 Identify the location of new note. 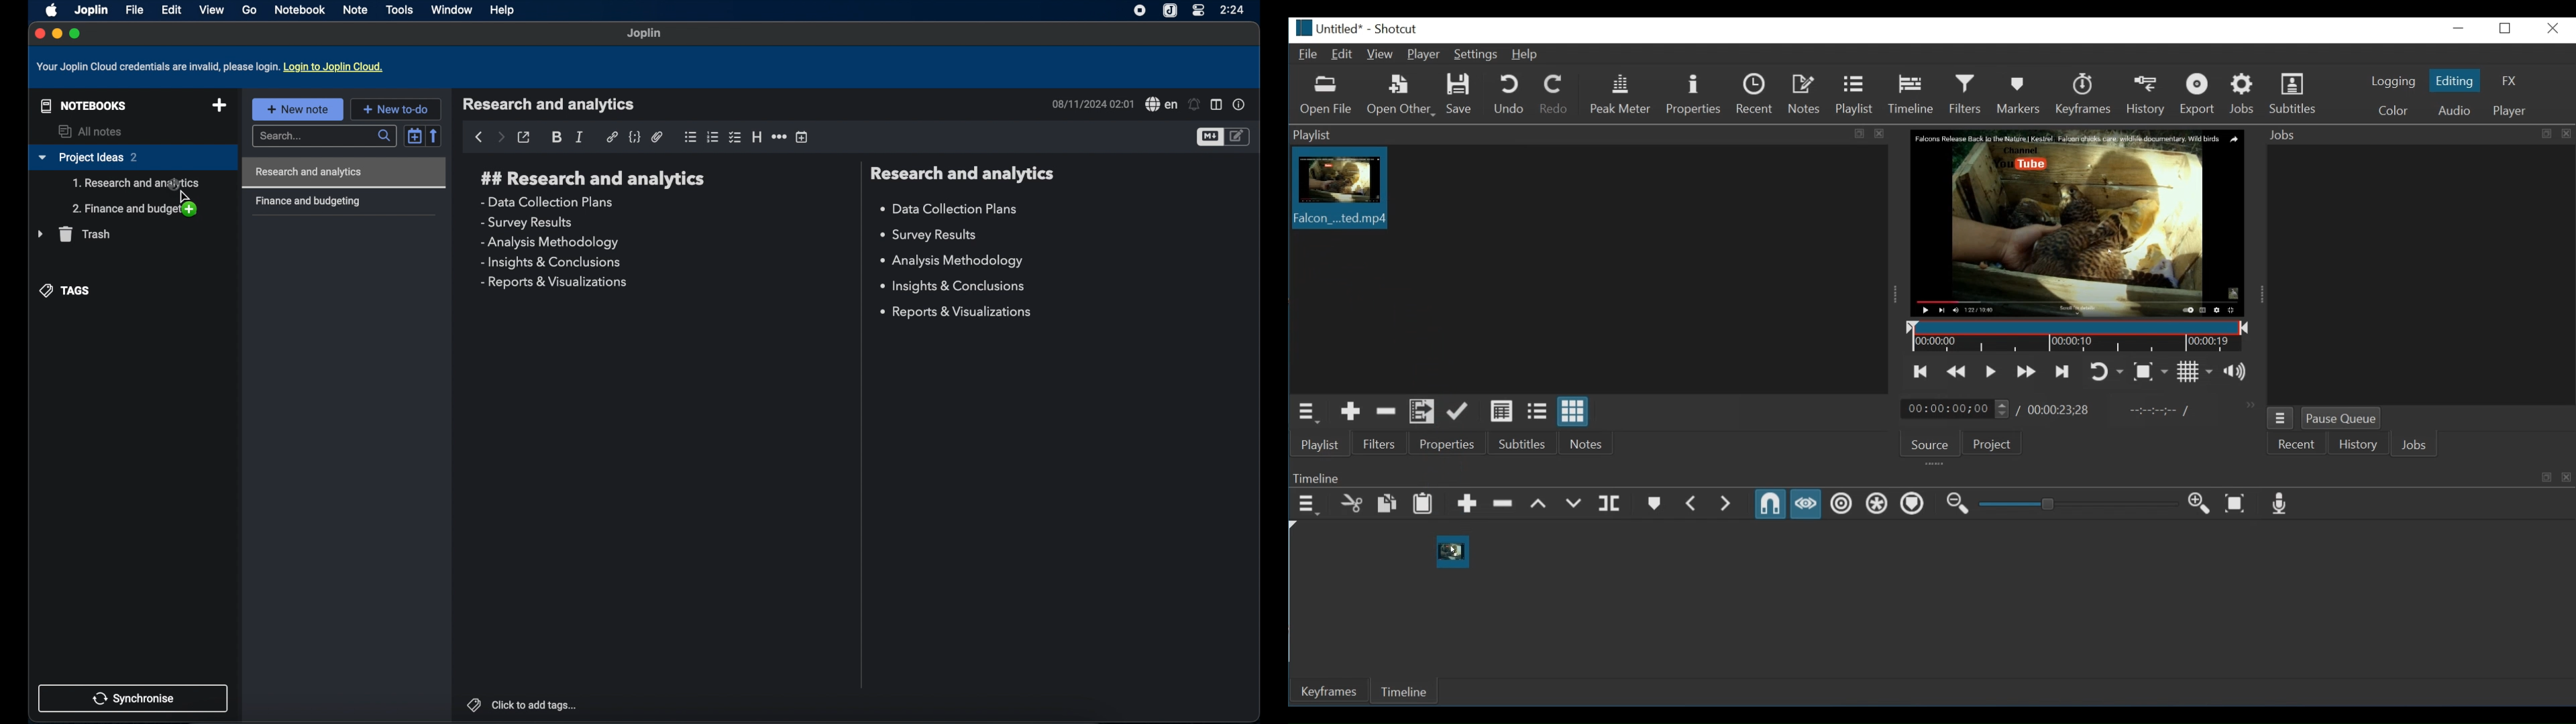
(297, 109).